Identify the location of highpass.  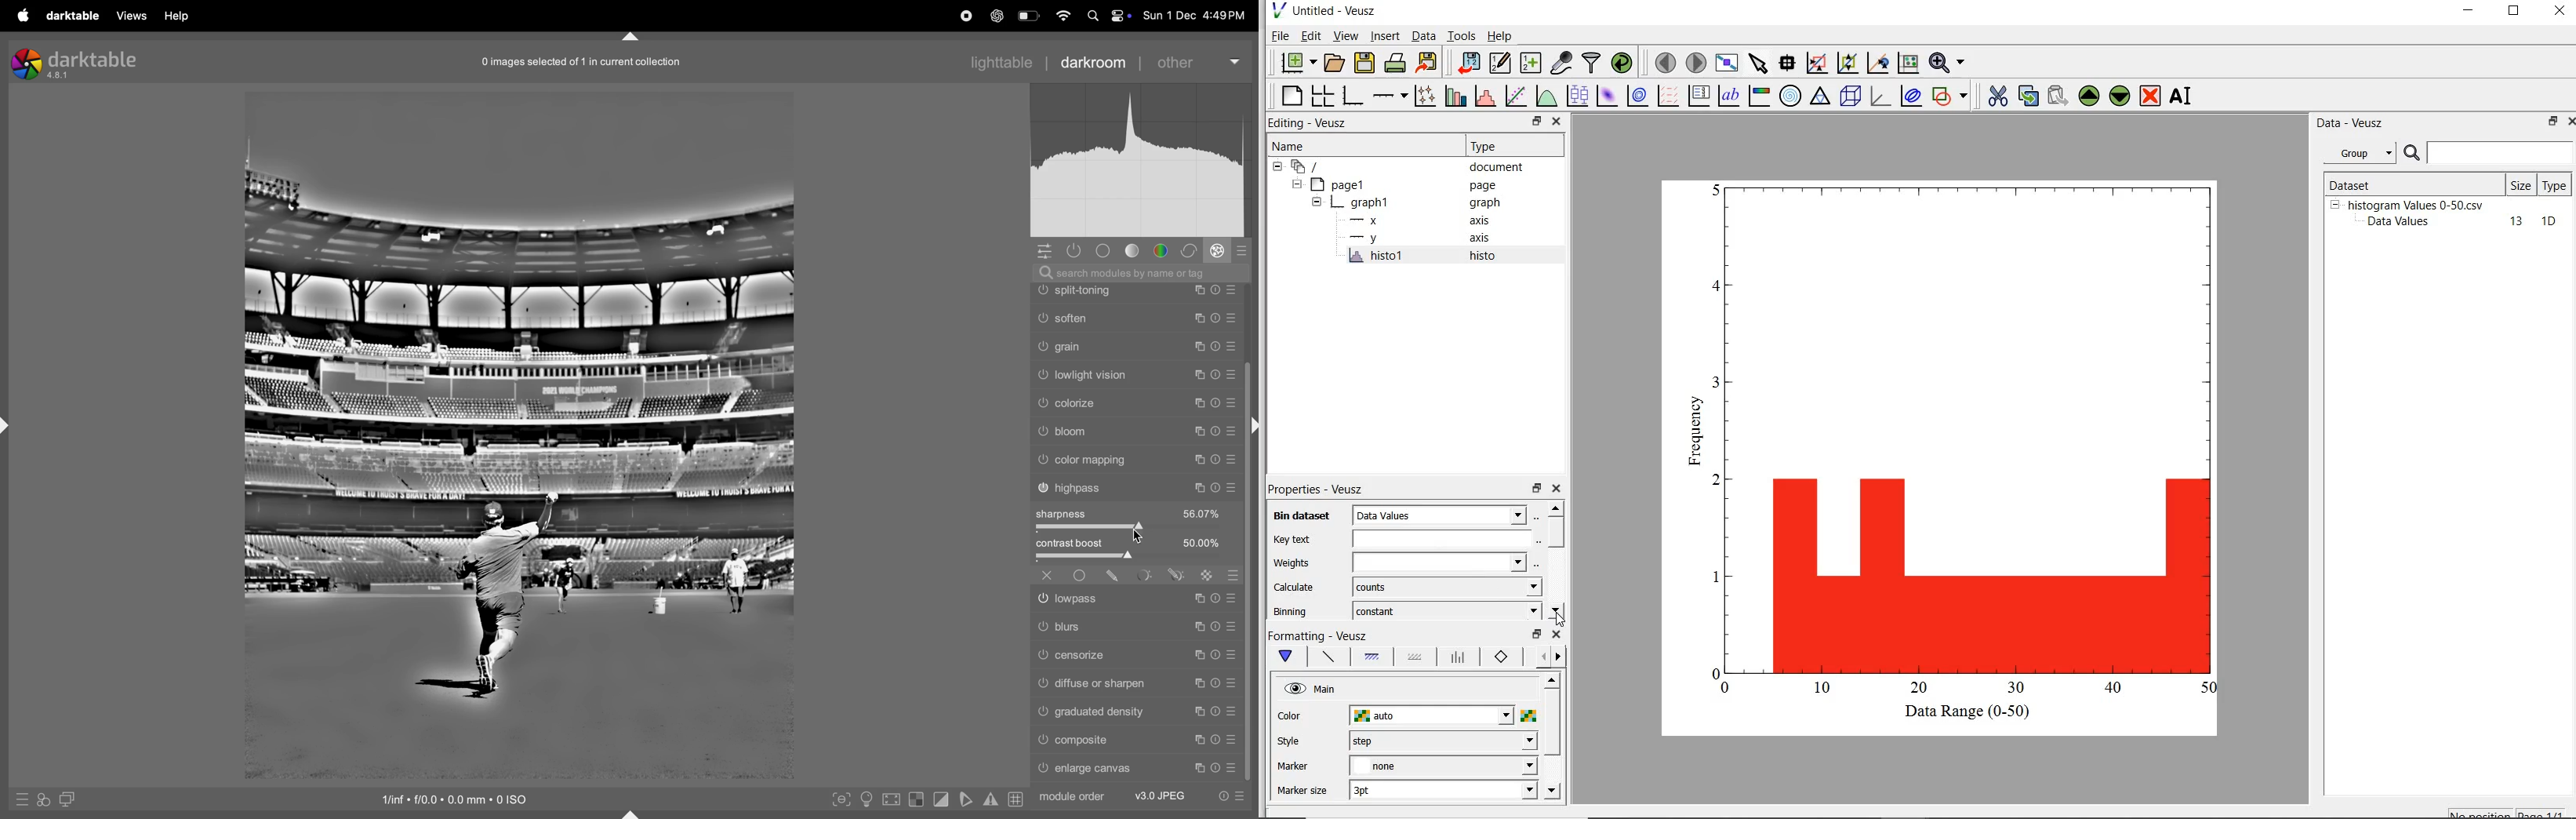
(1137, 568).